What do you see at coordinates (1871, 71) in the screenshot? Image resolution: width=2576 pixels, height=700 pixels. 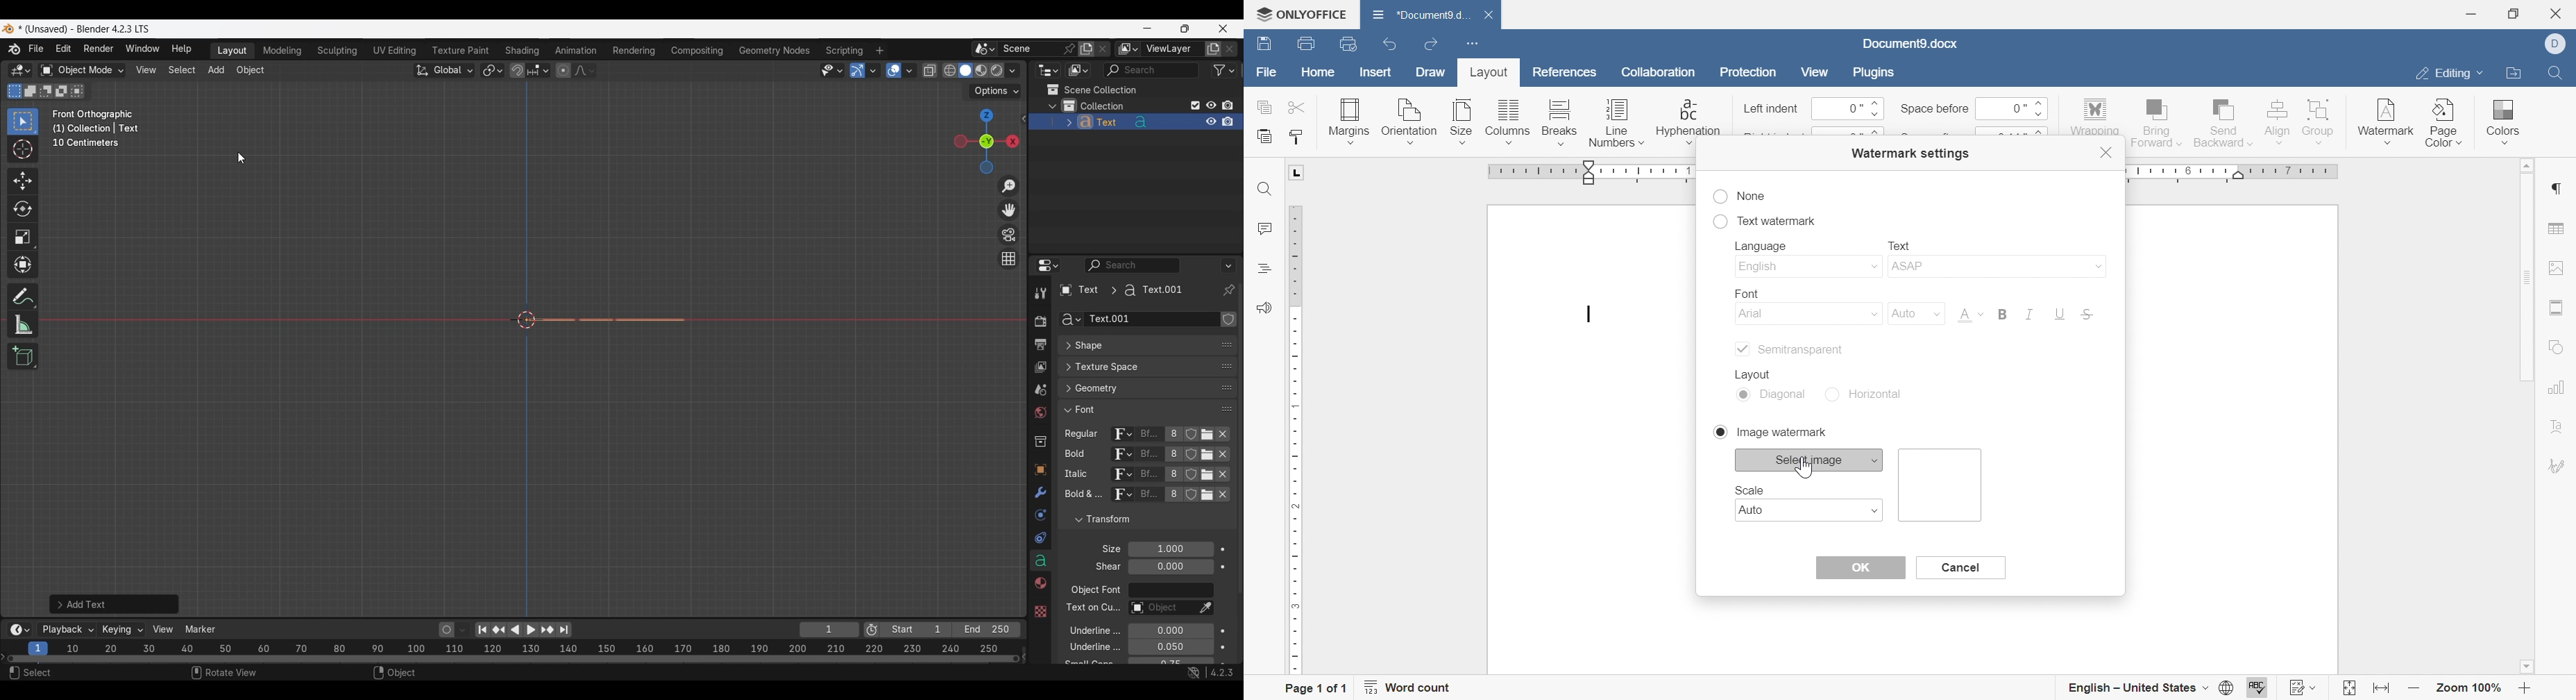 I see `plugins` at bounding box center [1871, 71].